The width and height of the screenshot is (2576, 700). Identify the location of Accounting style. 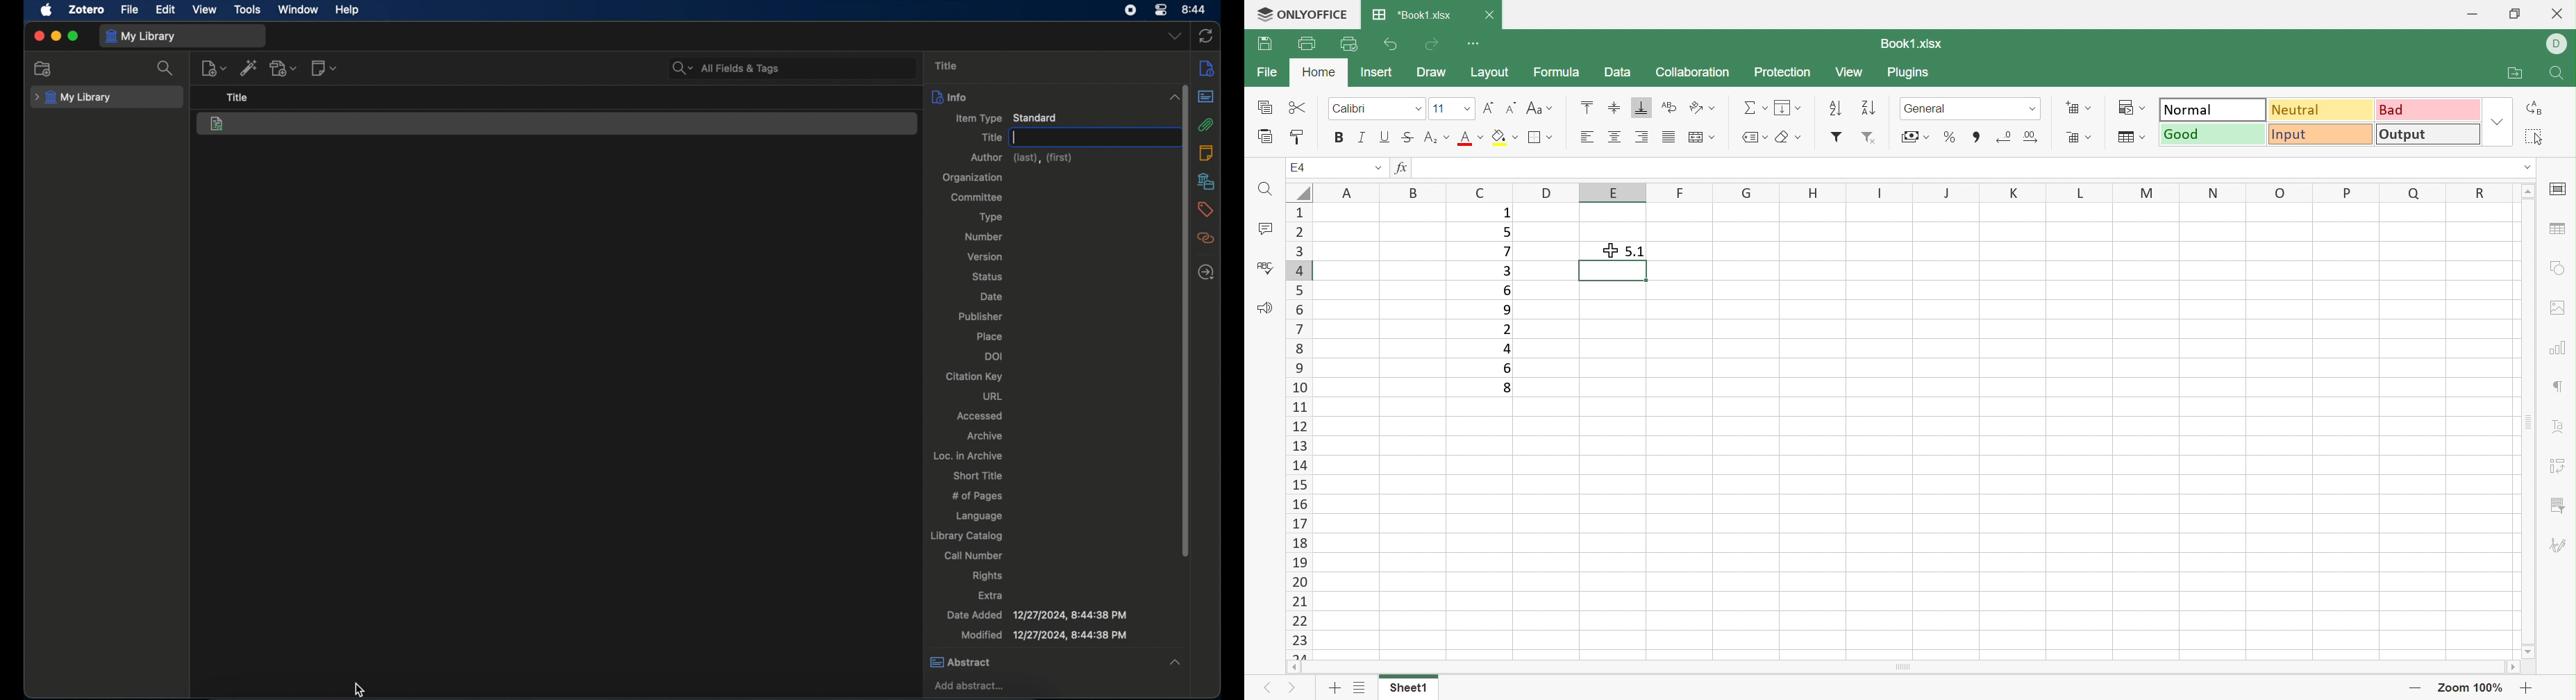
(1917, 138).